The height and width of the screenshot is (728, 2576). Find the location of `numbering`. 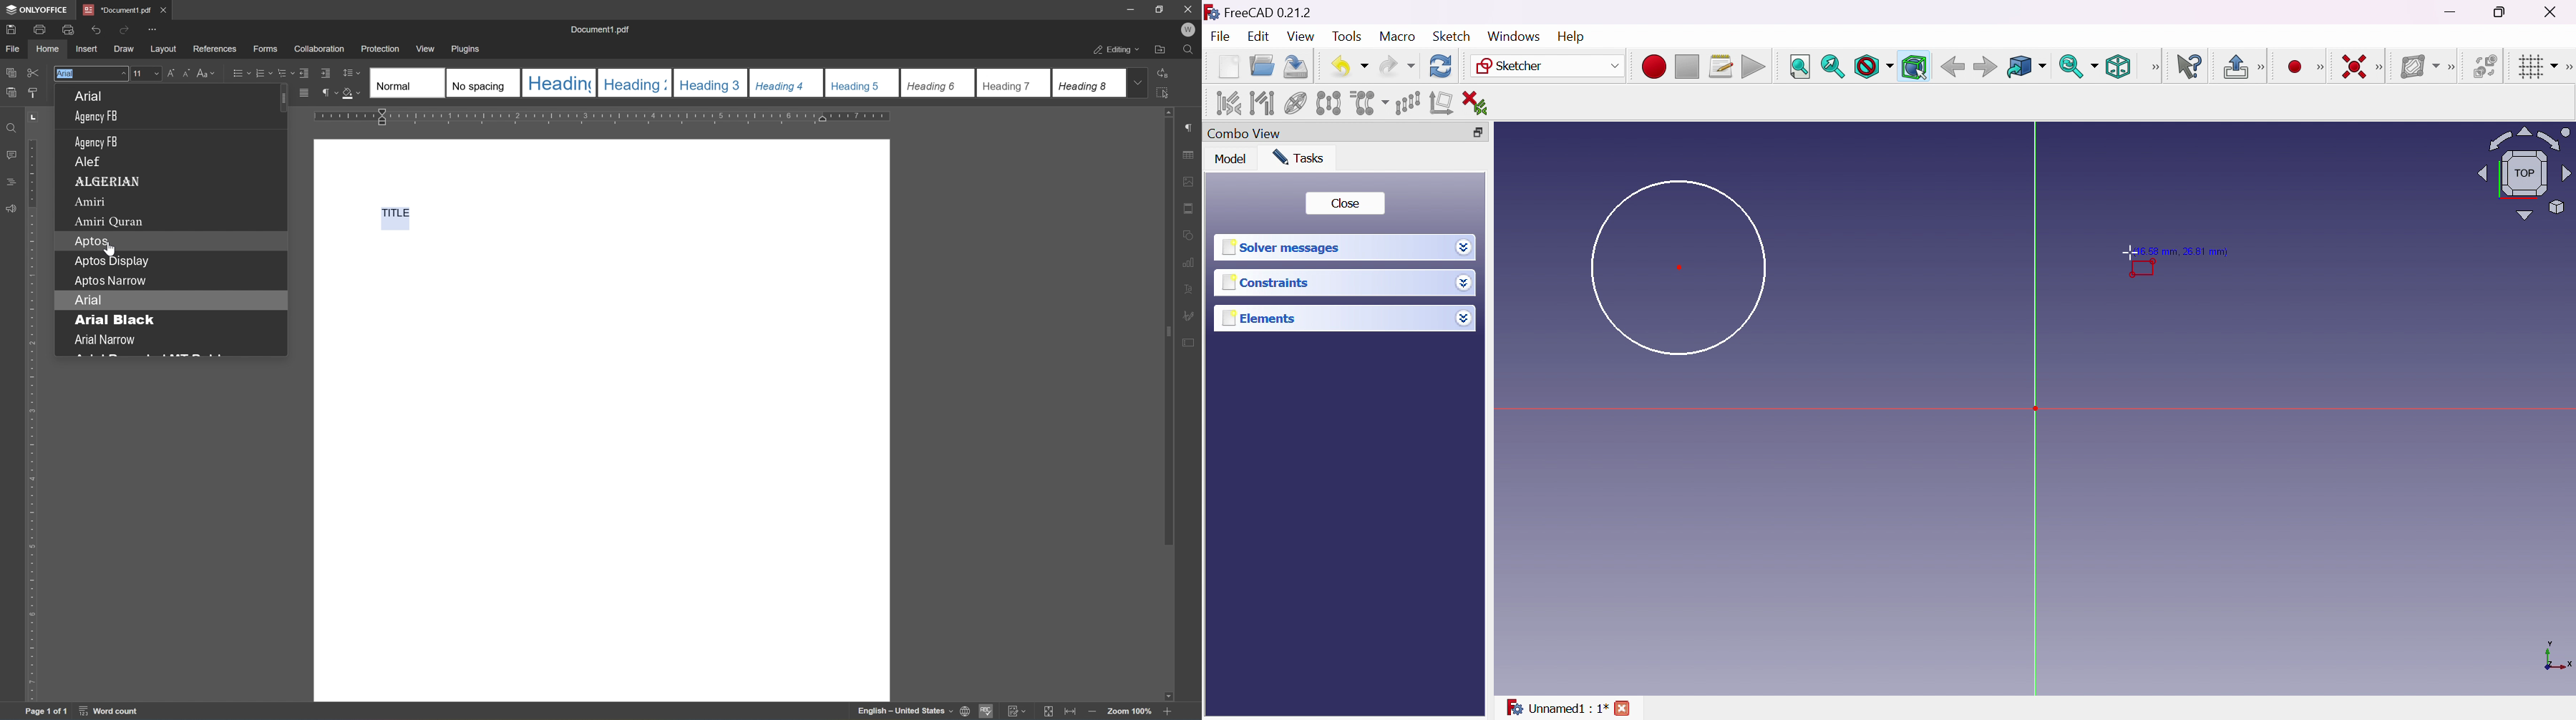

numbering is located at coordinates (264, 73).